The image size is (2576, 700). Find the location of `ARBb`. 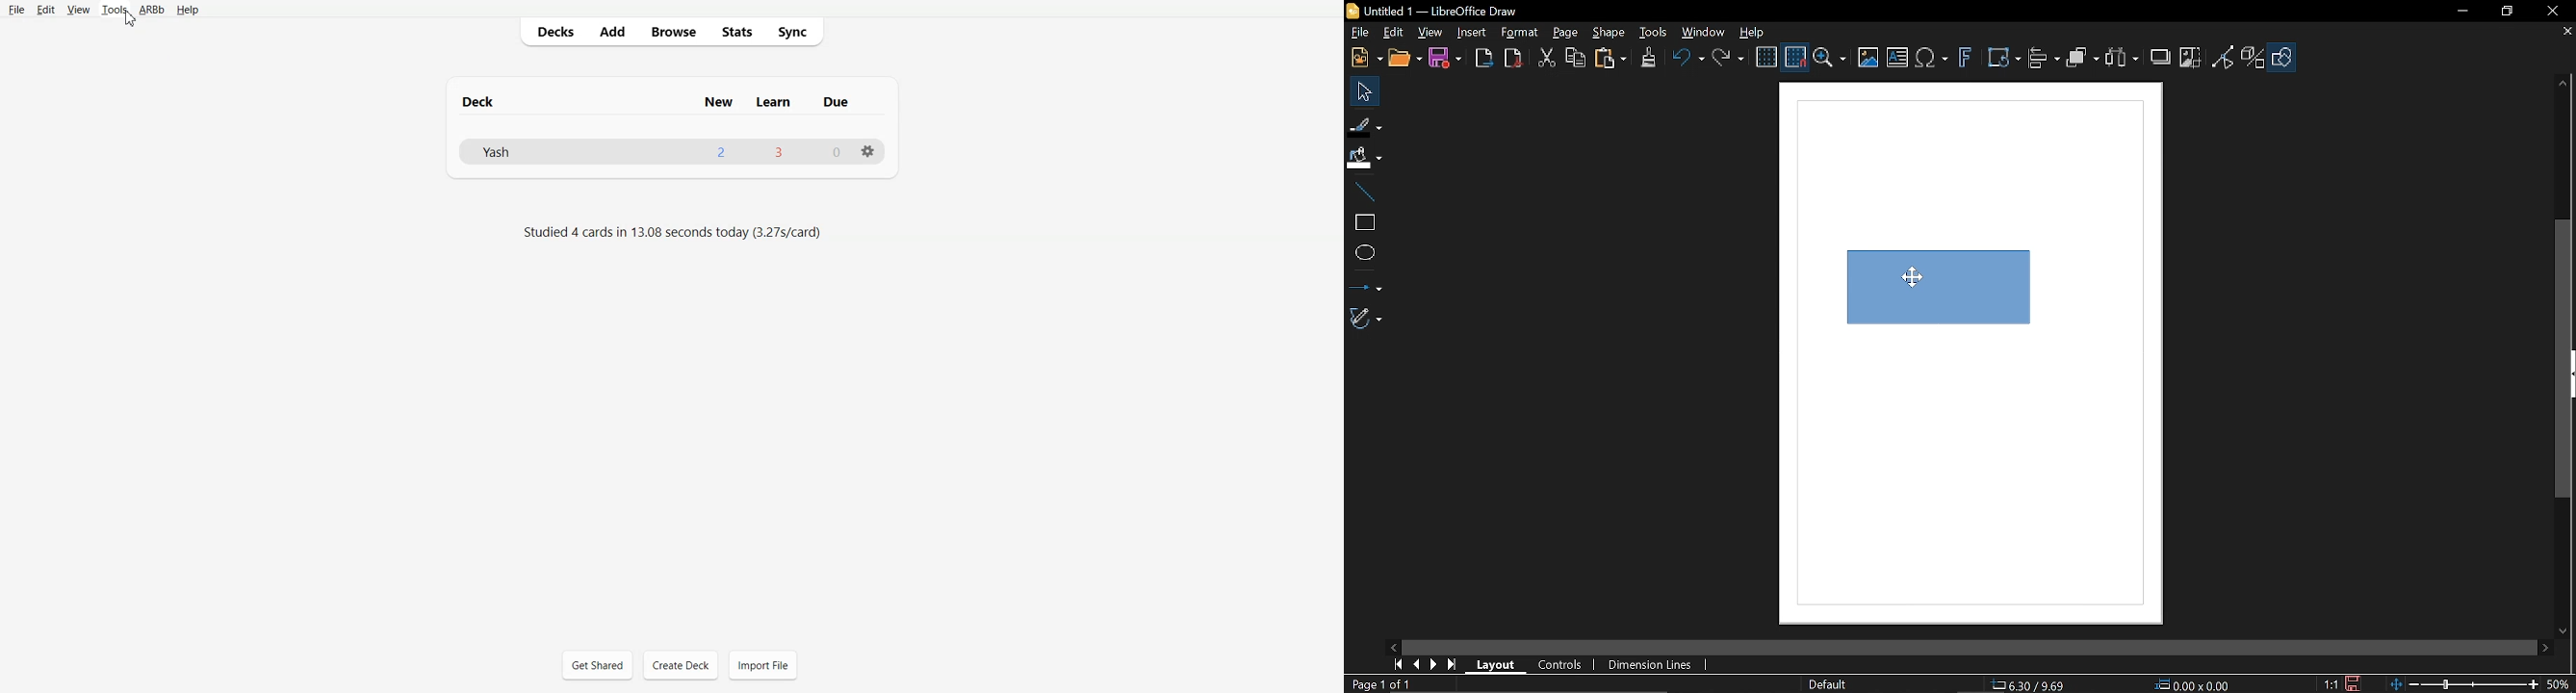

ARBb is located at coordinates (152, 10).